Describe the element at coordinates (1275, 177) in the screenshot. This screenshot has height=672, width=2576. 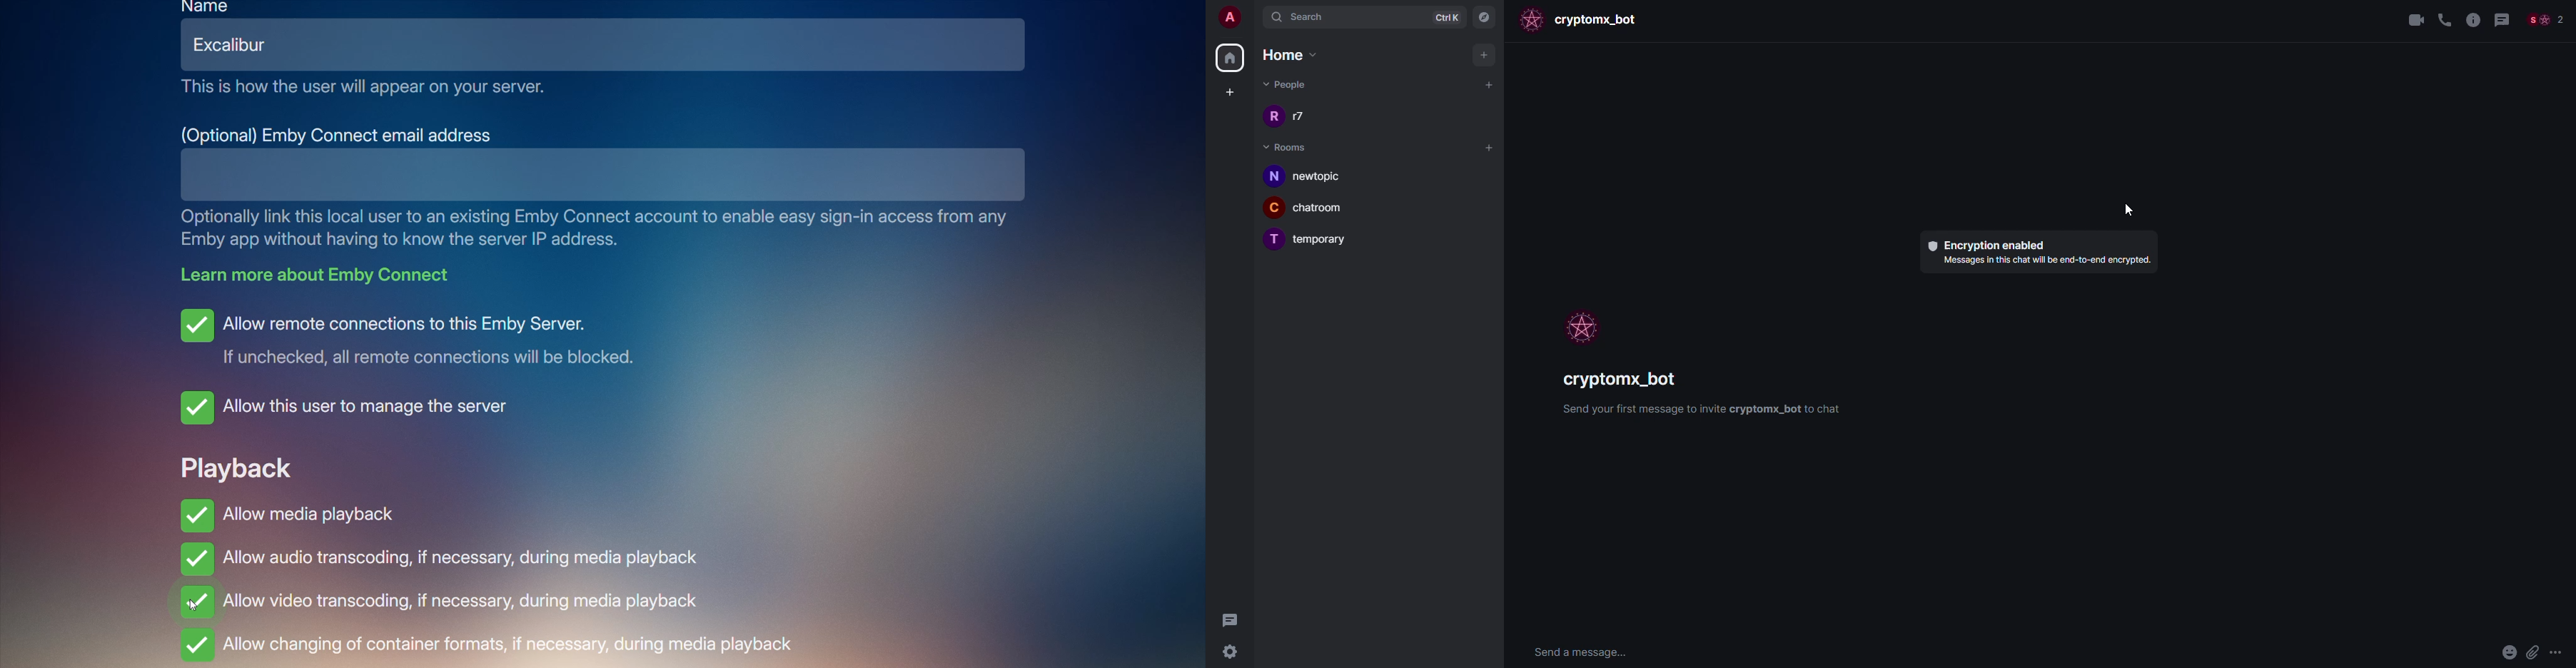
I see `n` at that location.